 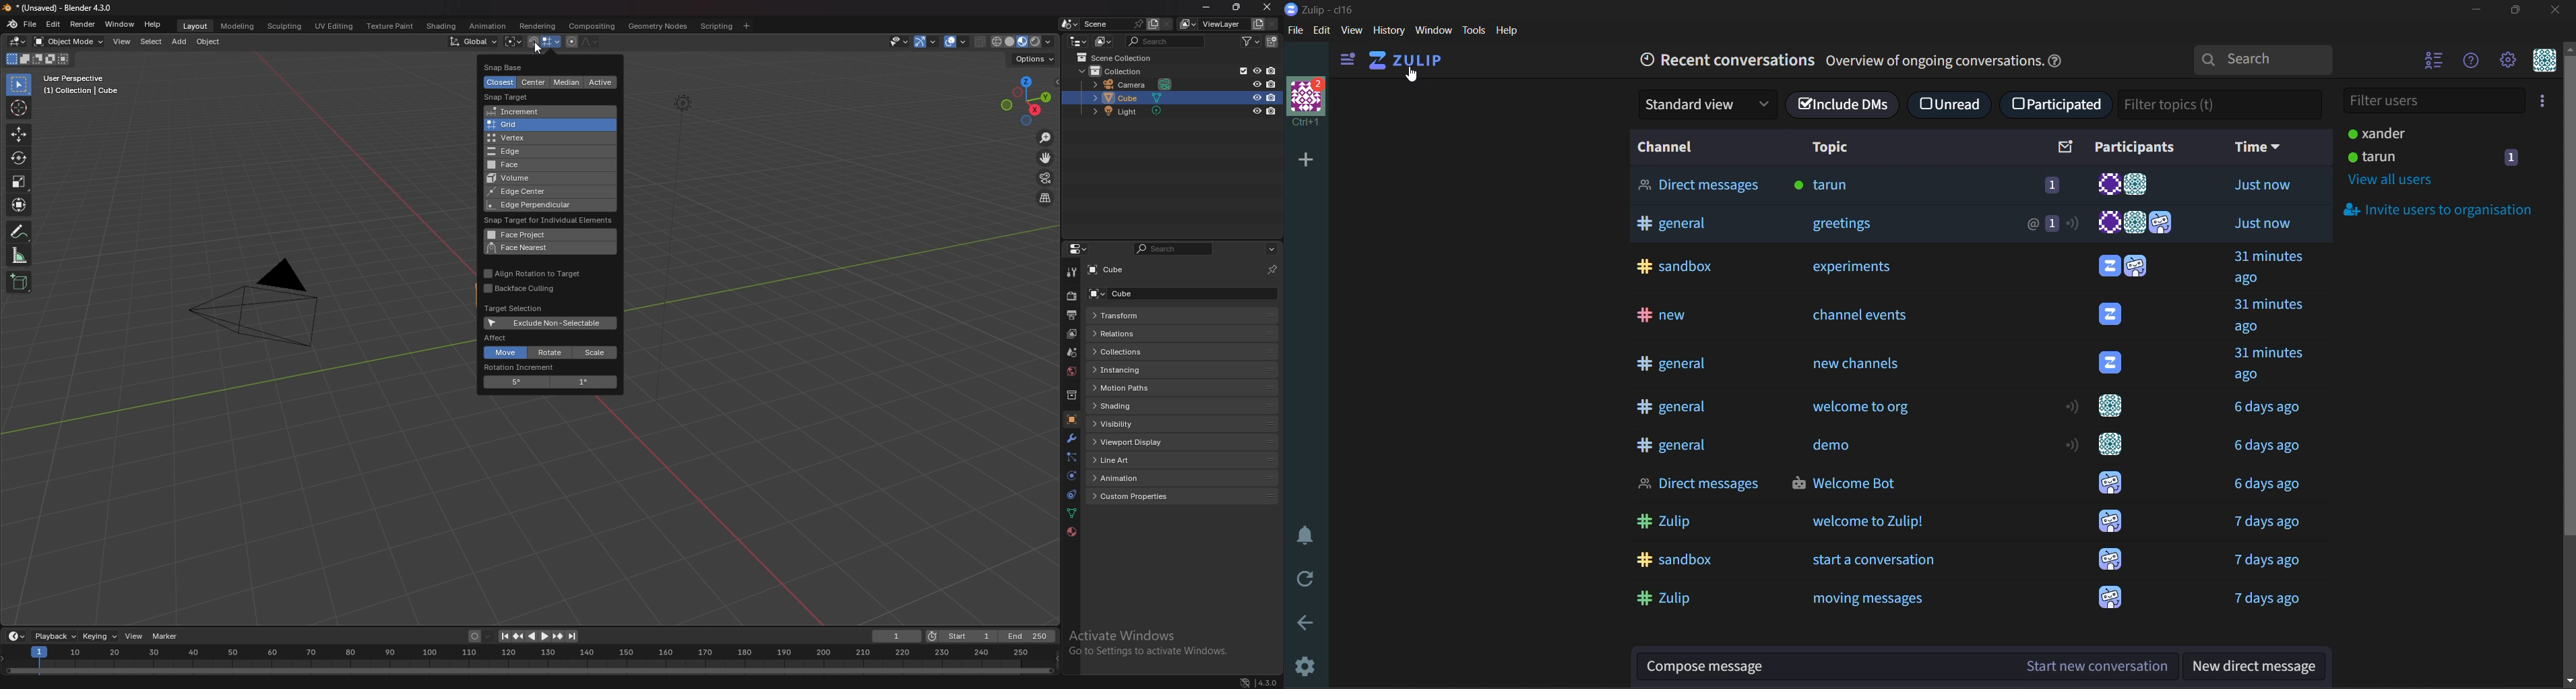 What do you see at coordinates (981, 41) in the screenshot?
I see `toggle xrays` at bounding box center [981, 41].